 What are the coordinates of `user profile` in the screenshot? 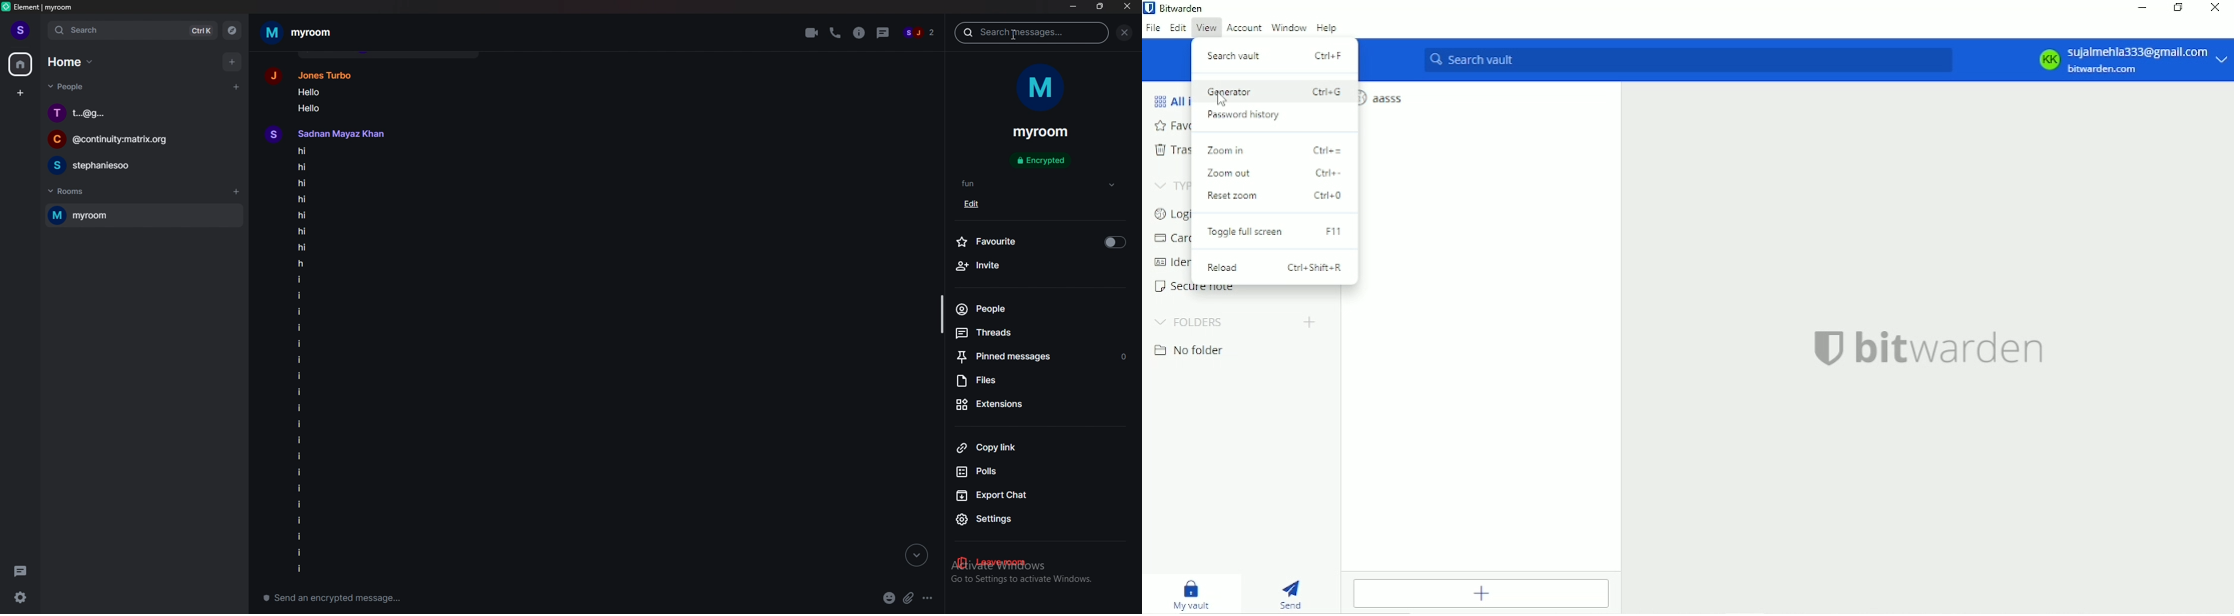 It's located at (318, 73).